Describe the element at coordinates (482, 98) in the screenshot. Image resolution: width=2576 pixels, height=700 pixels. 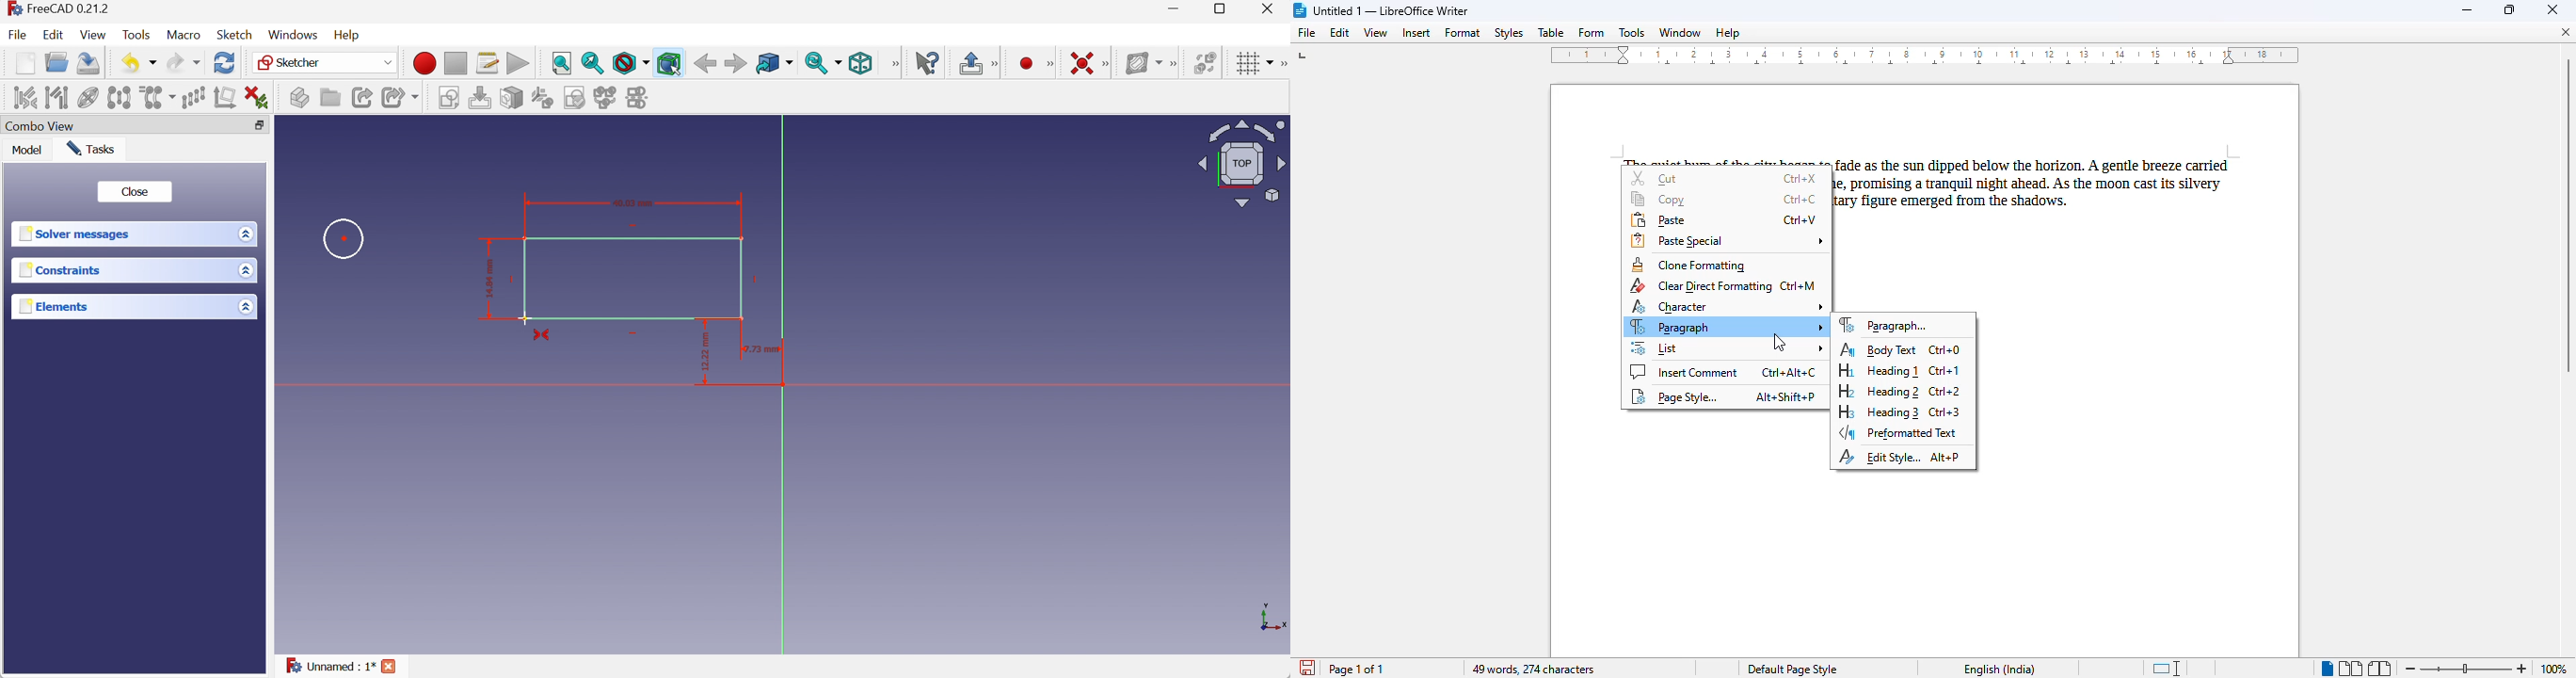
I see `Edit sketch` at that location.